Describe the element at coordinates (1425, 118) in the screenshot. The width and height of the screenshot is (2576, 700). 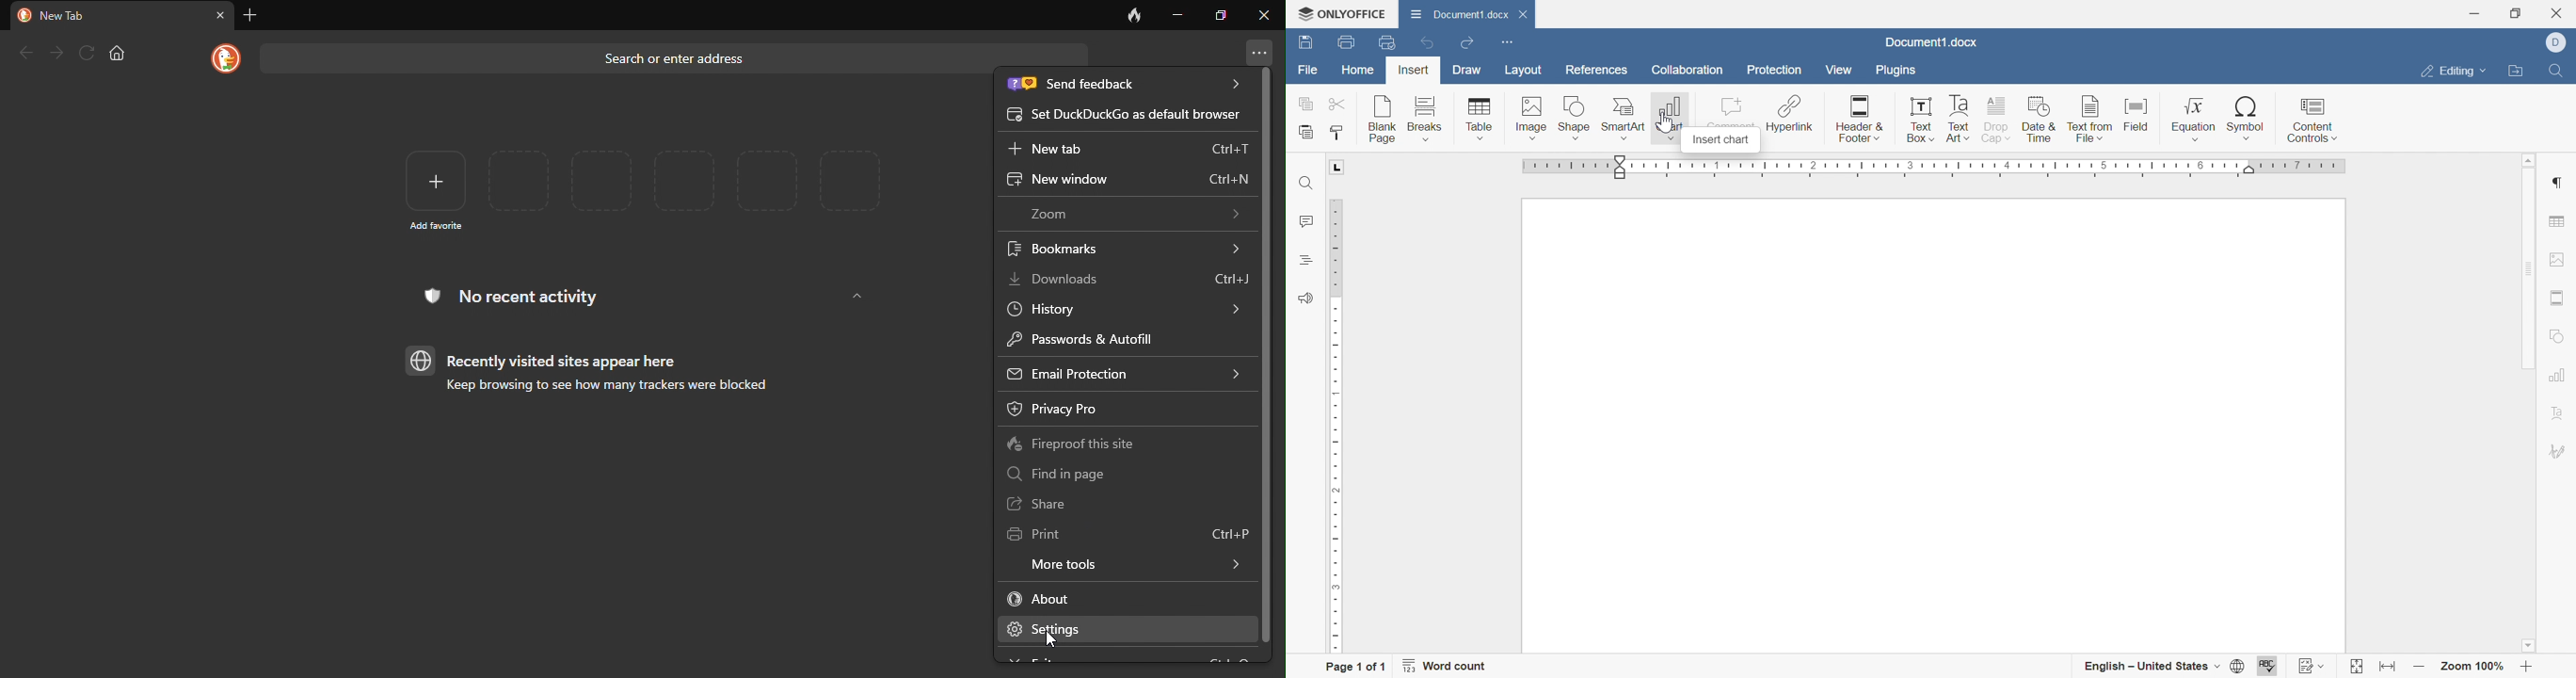
I see `Breaks` at that location.